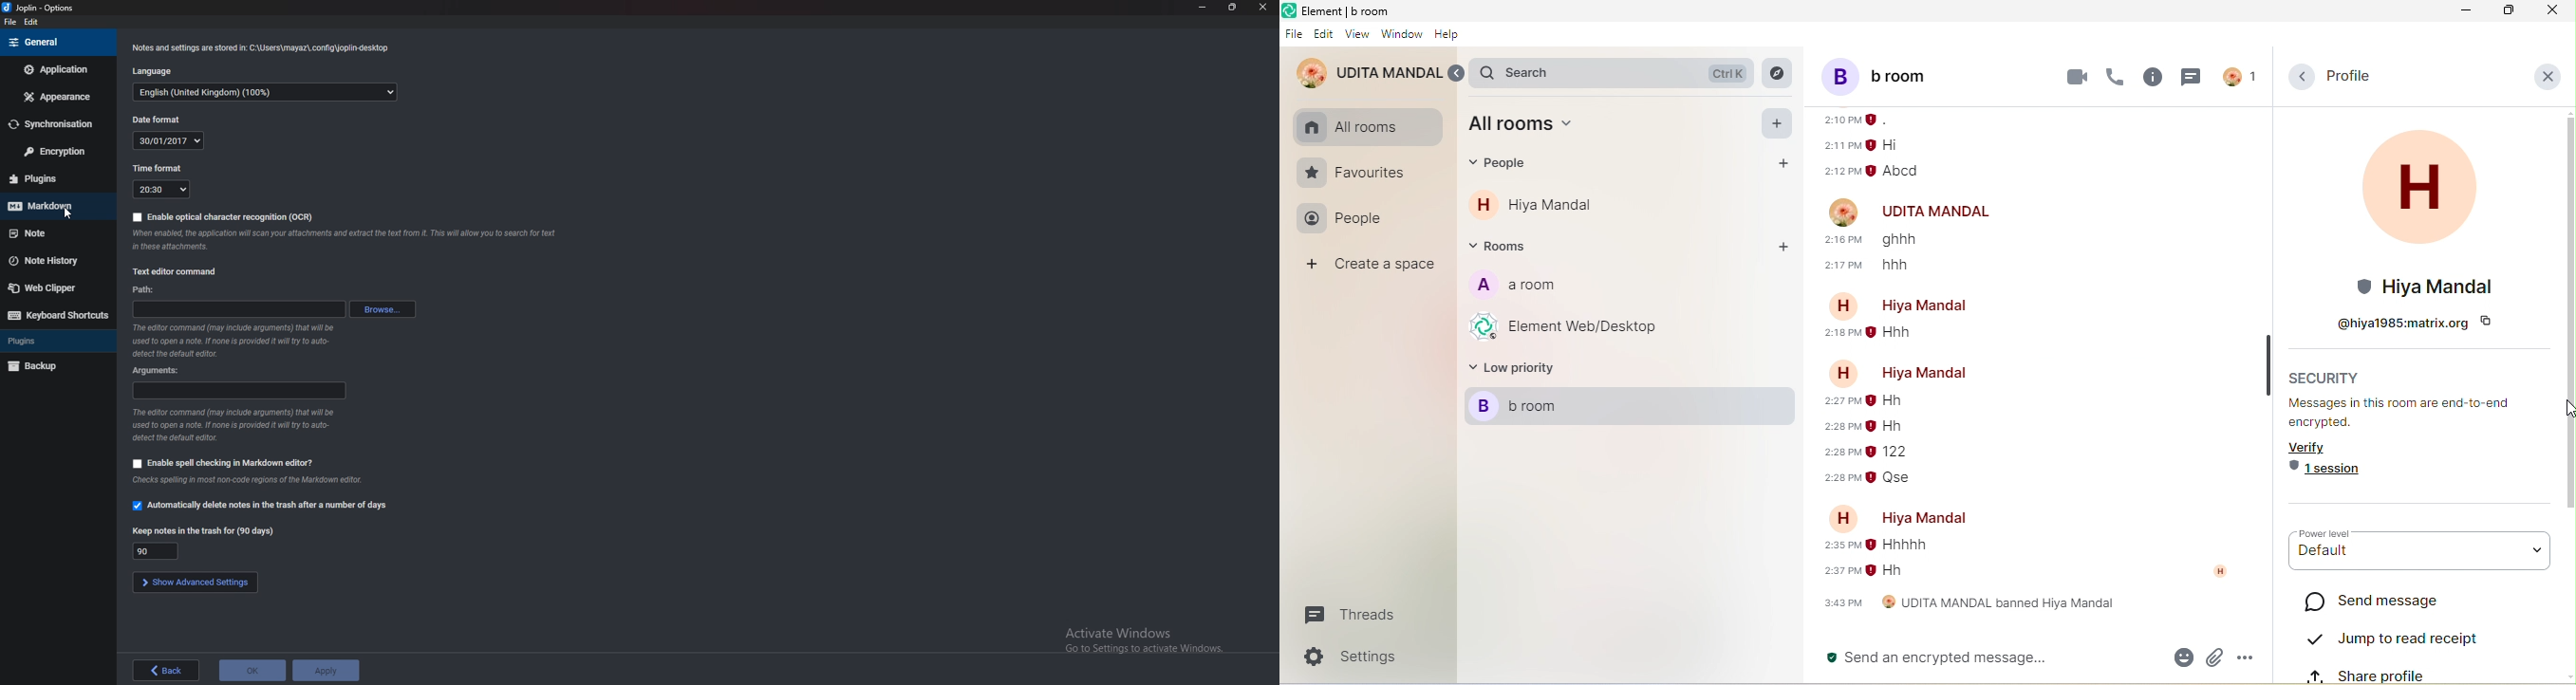 The image size is (2576, 700). What do you see at coordinates (238, 426) in the screenshot?
I see `editor command info` at bounding box center [238, 426].